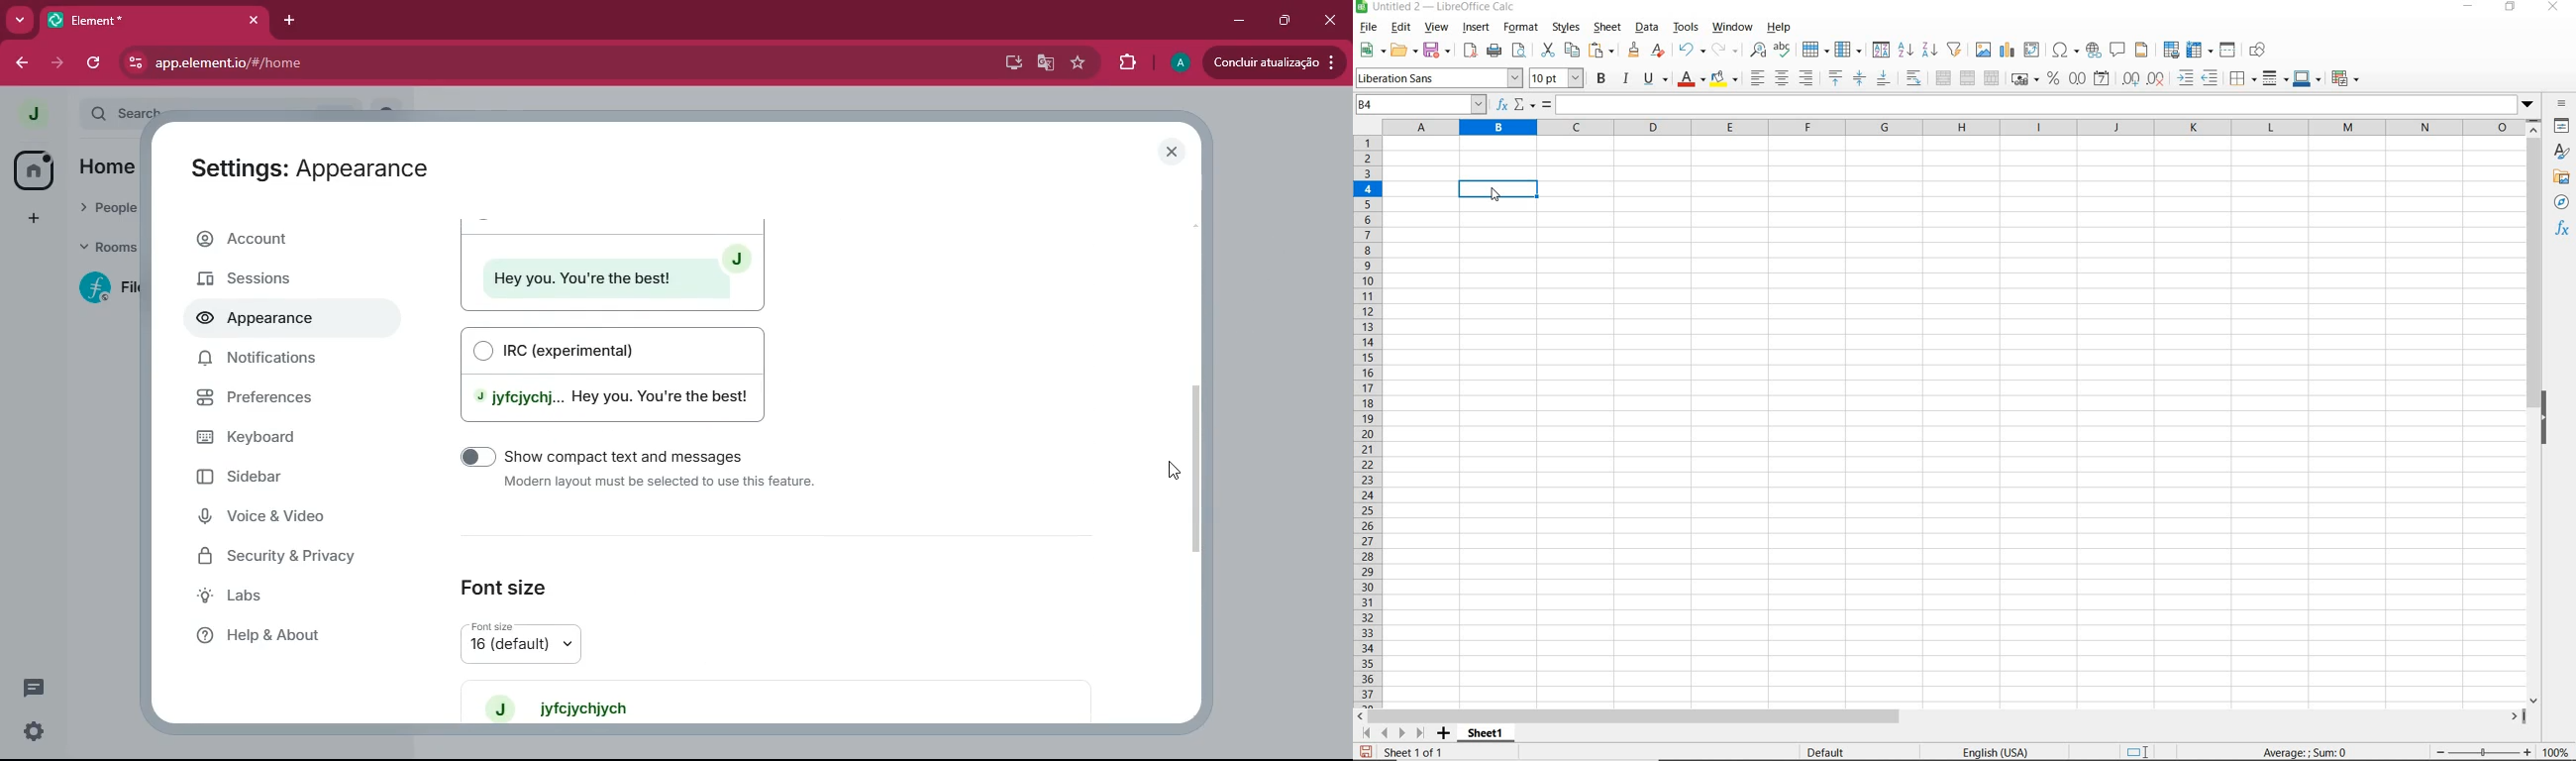 The height and width of the screenshot is (784, 2576). Describe the element at coordinates (92, 63) in the screenshot. I see `refresh` at that location.